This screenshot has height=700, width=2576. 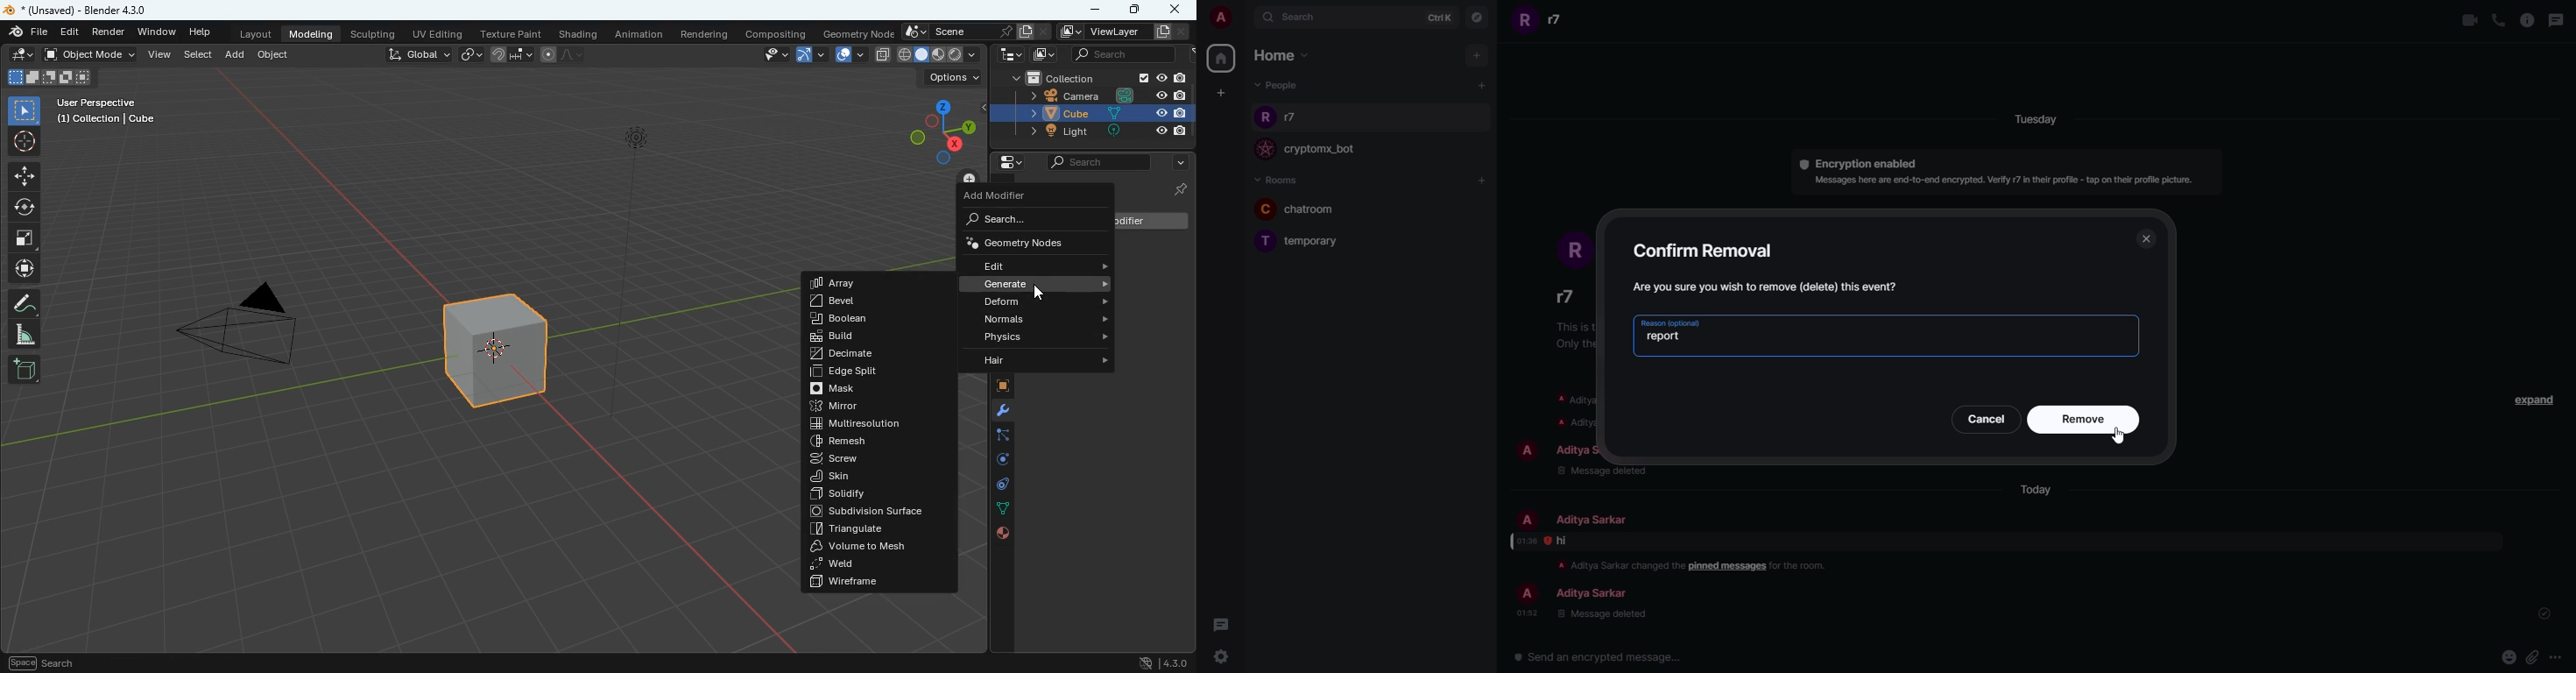 What do you see at coordinates (1526, 451) in the screenshot?
I see `profile` at bounding box center [1526, 451].